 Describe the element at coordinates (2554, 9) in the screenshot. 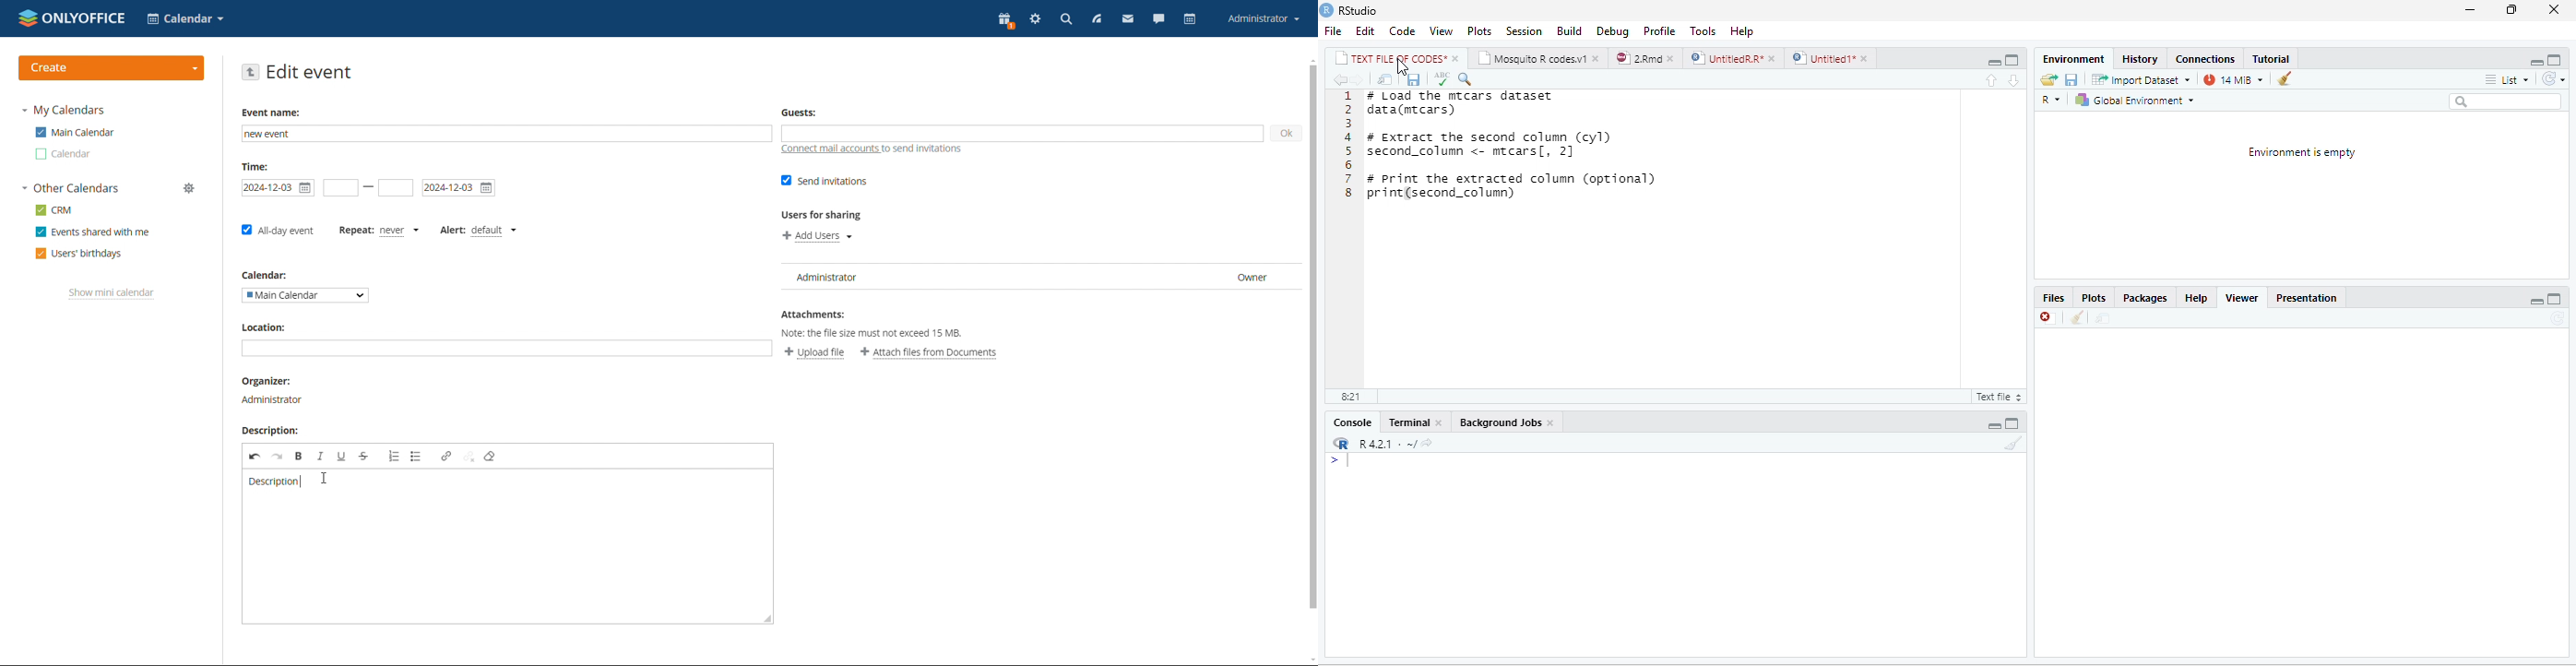

I see `close` at that location.